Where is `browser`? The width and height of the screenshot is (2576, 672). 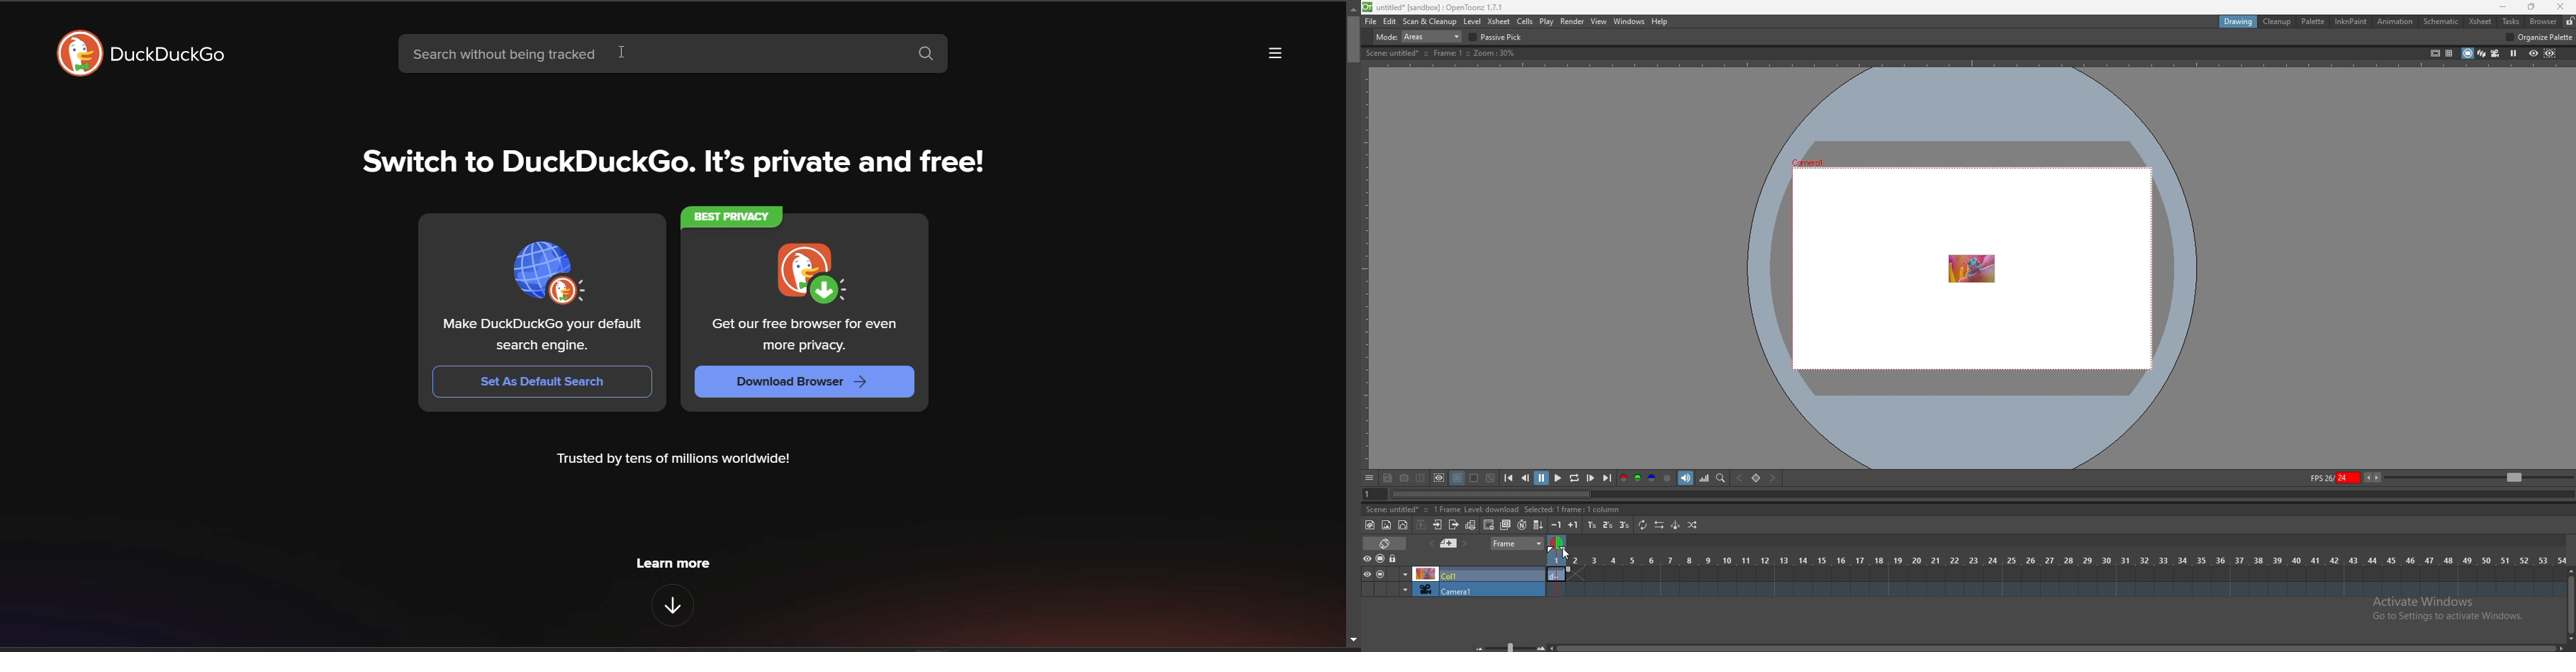
browser is located at coordinates (2546, 21).